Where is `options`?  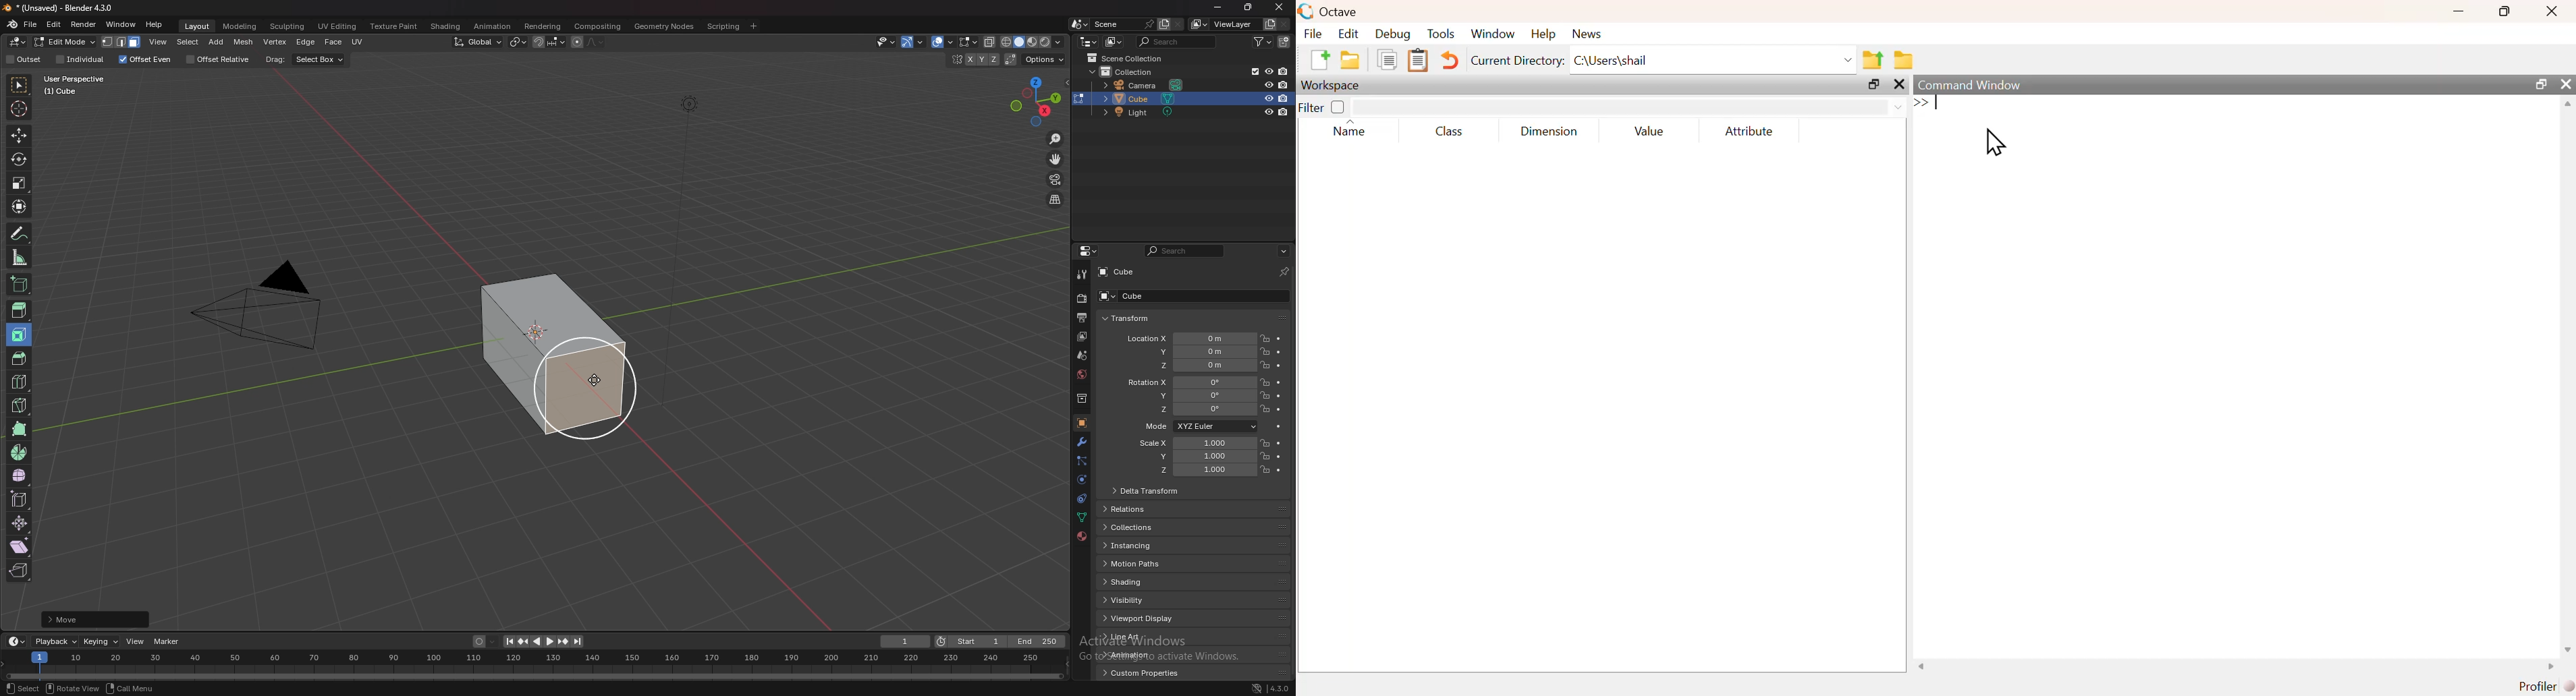
options is located at coordinates (1284, 252).